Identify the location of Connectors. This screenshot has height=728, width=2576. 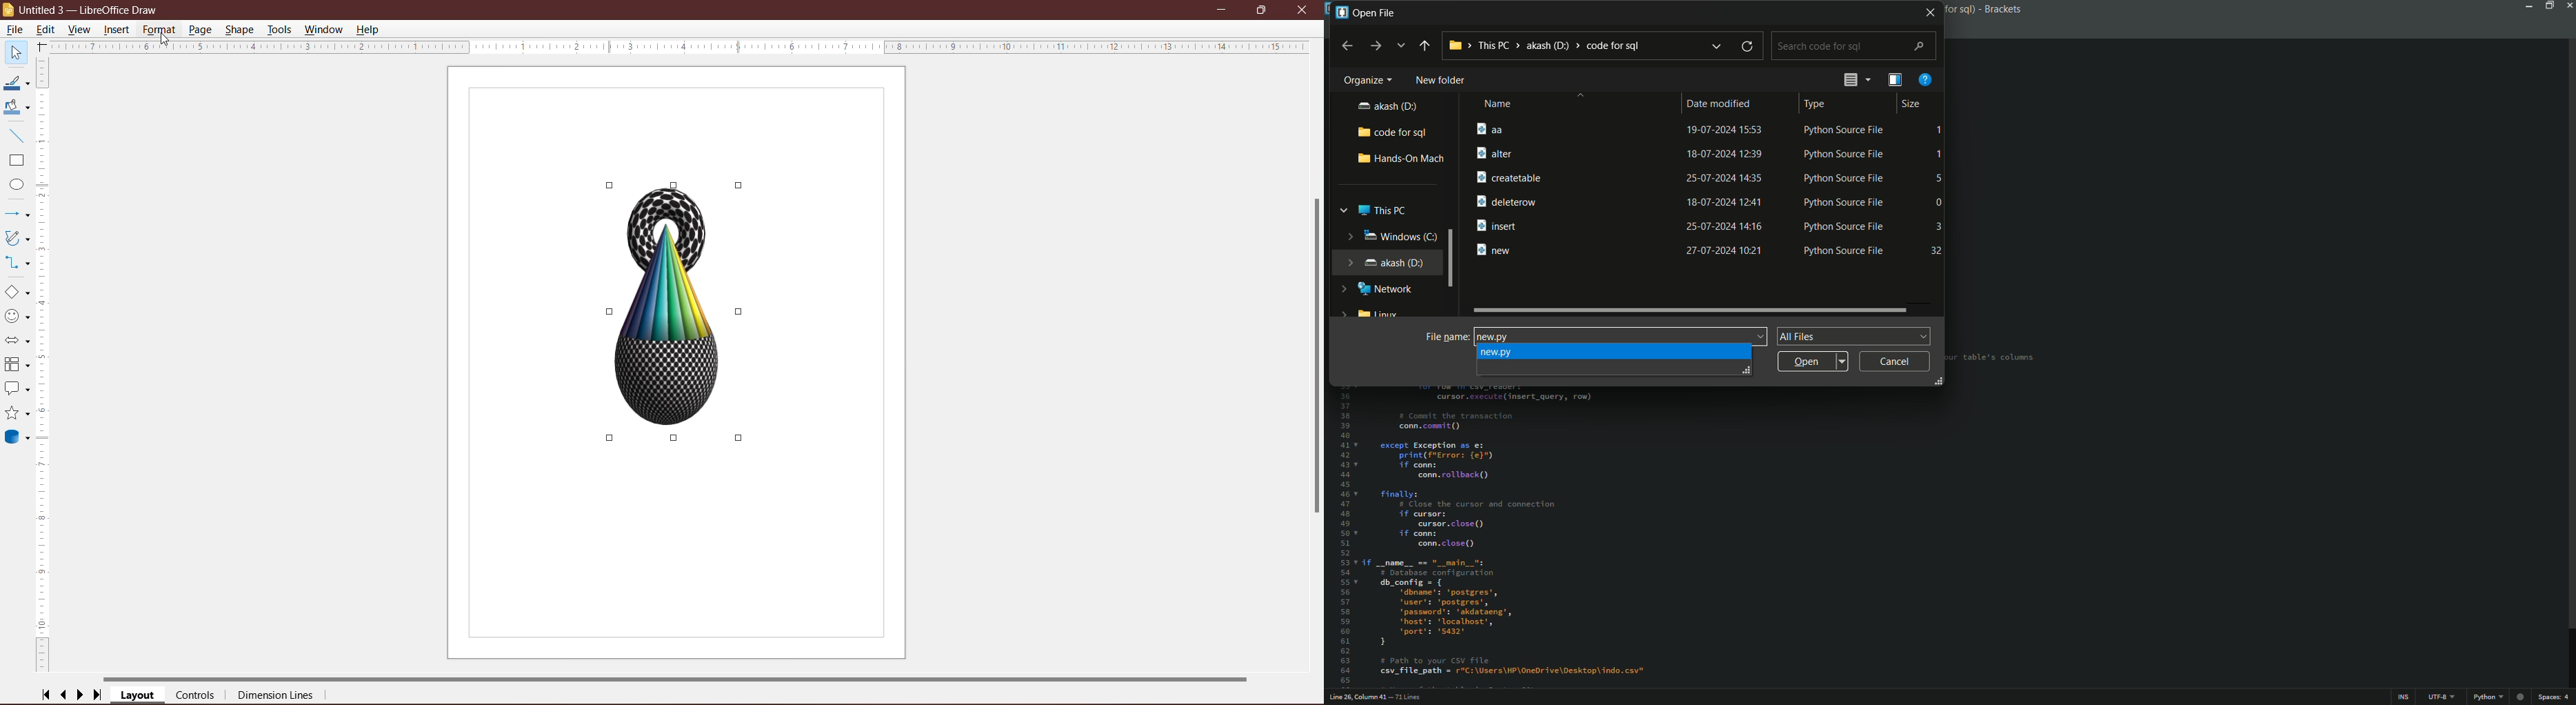
(17, 261).